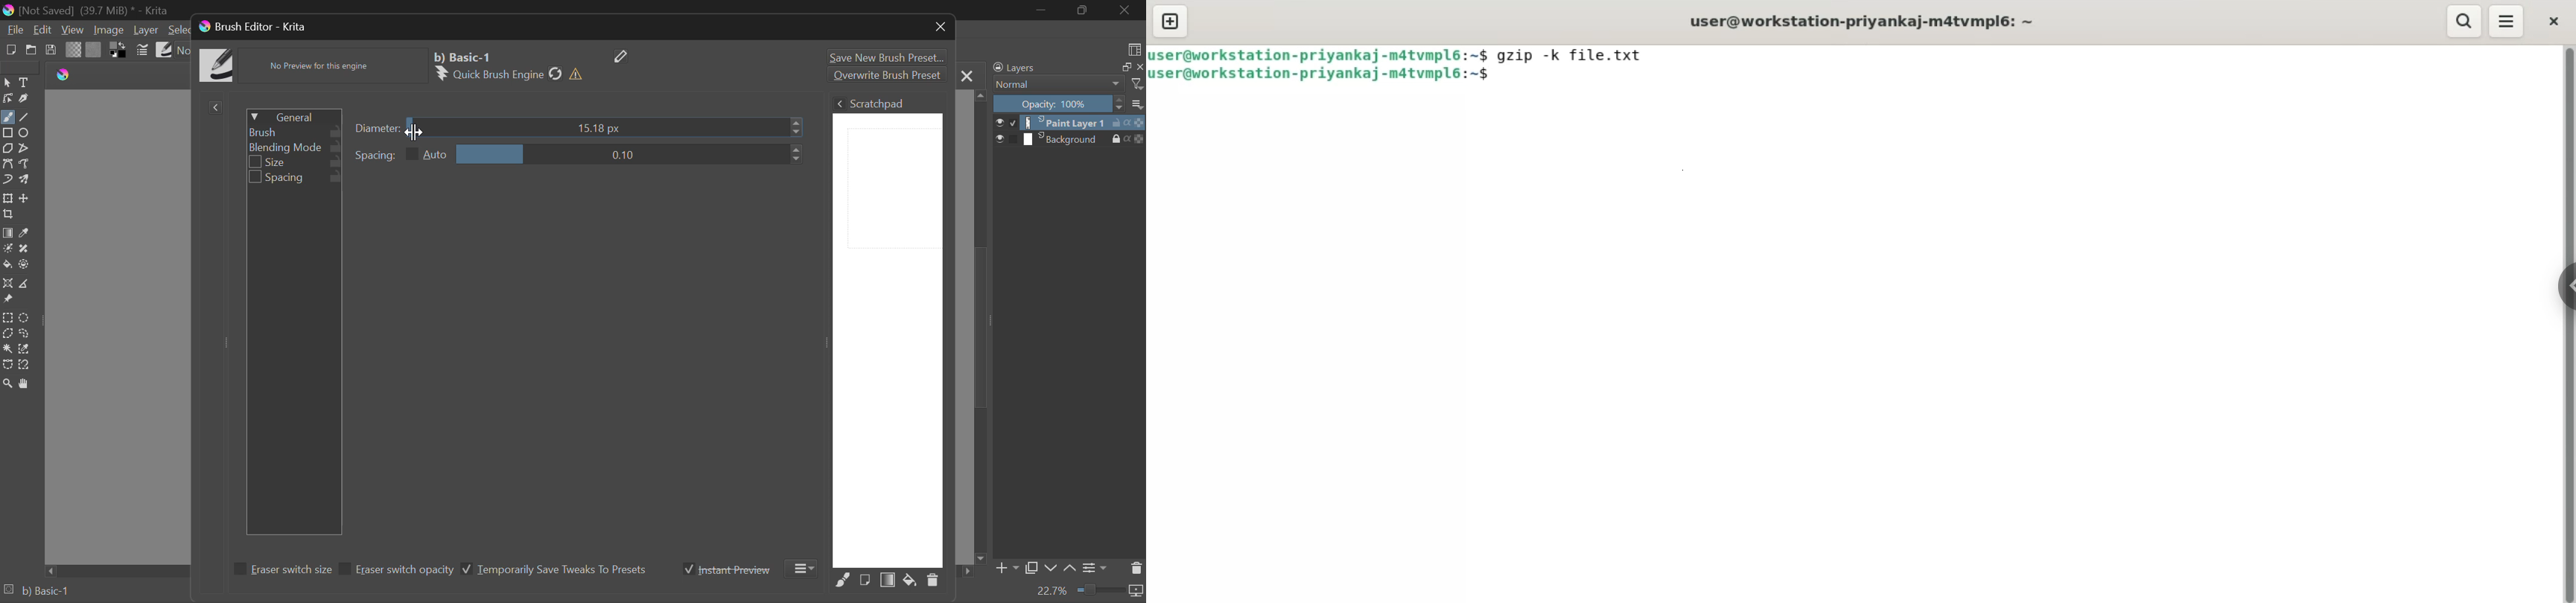 Image resolution: width=2576 pixels, height=616 pixels. Describe the element at coordinates (44, 30) in the screenshot. I see `Edit` at that location.